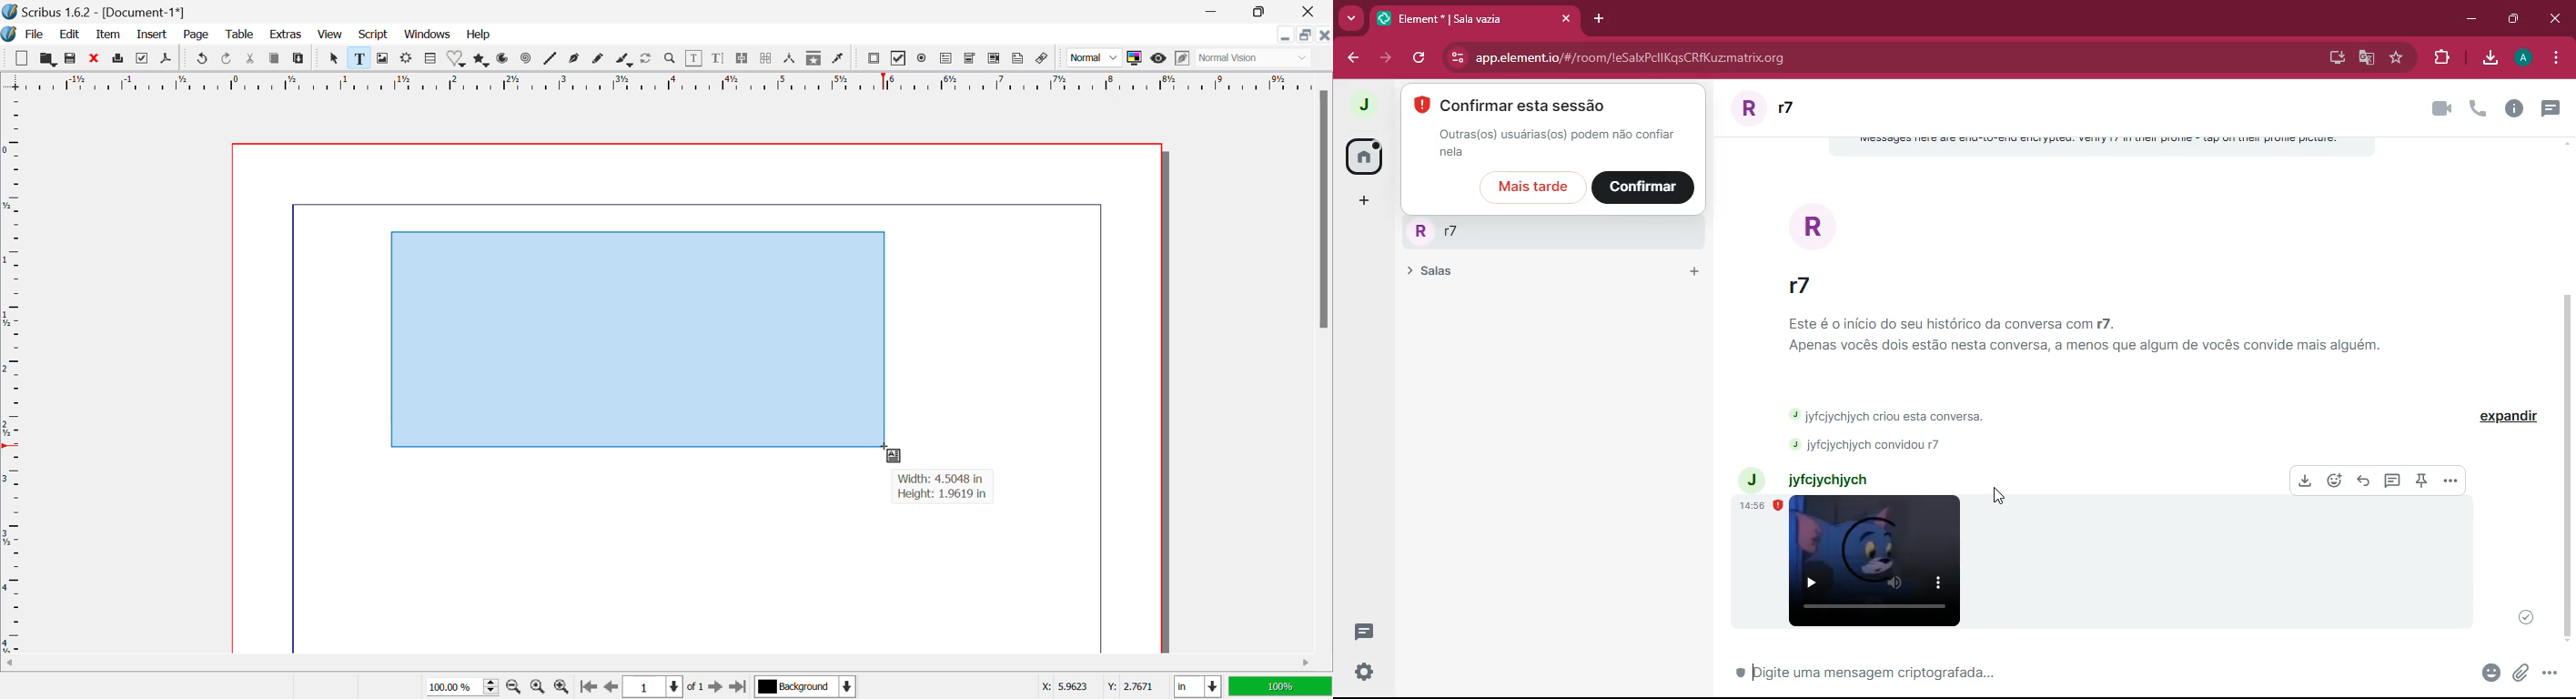 The width and height of the screenshot is (2576, 700). Describe the element at coordinates (889, 452) in the screenshot. I see `Cursor` at that location.